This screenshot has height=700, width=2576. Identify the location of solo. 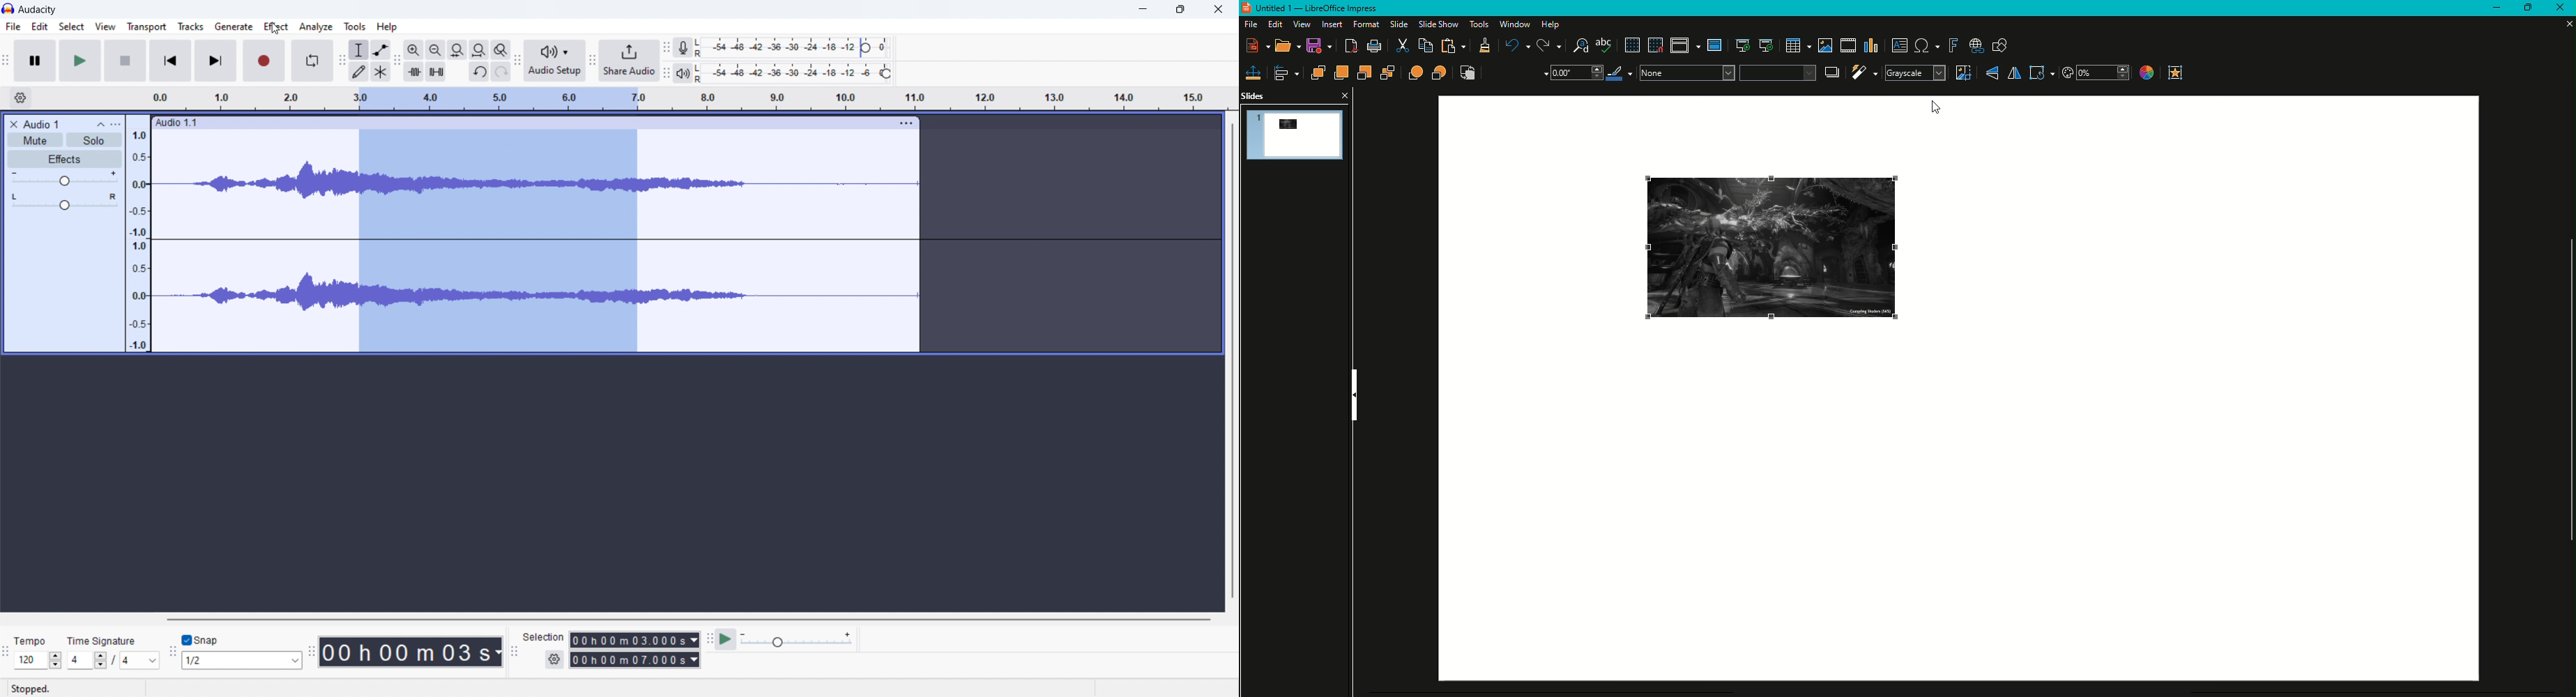
(92, 140).